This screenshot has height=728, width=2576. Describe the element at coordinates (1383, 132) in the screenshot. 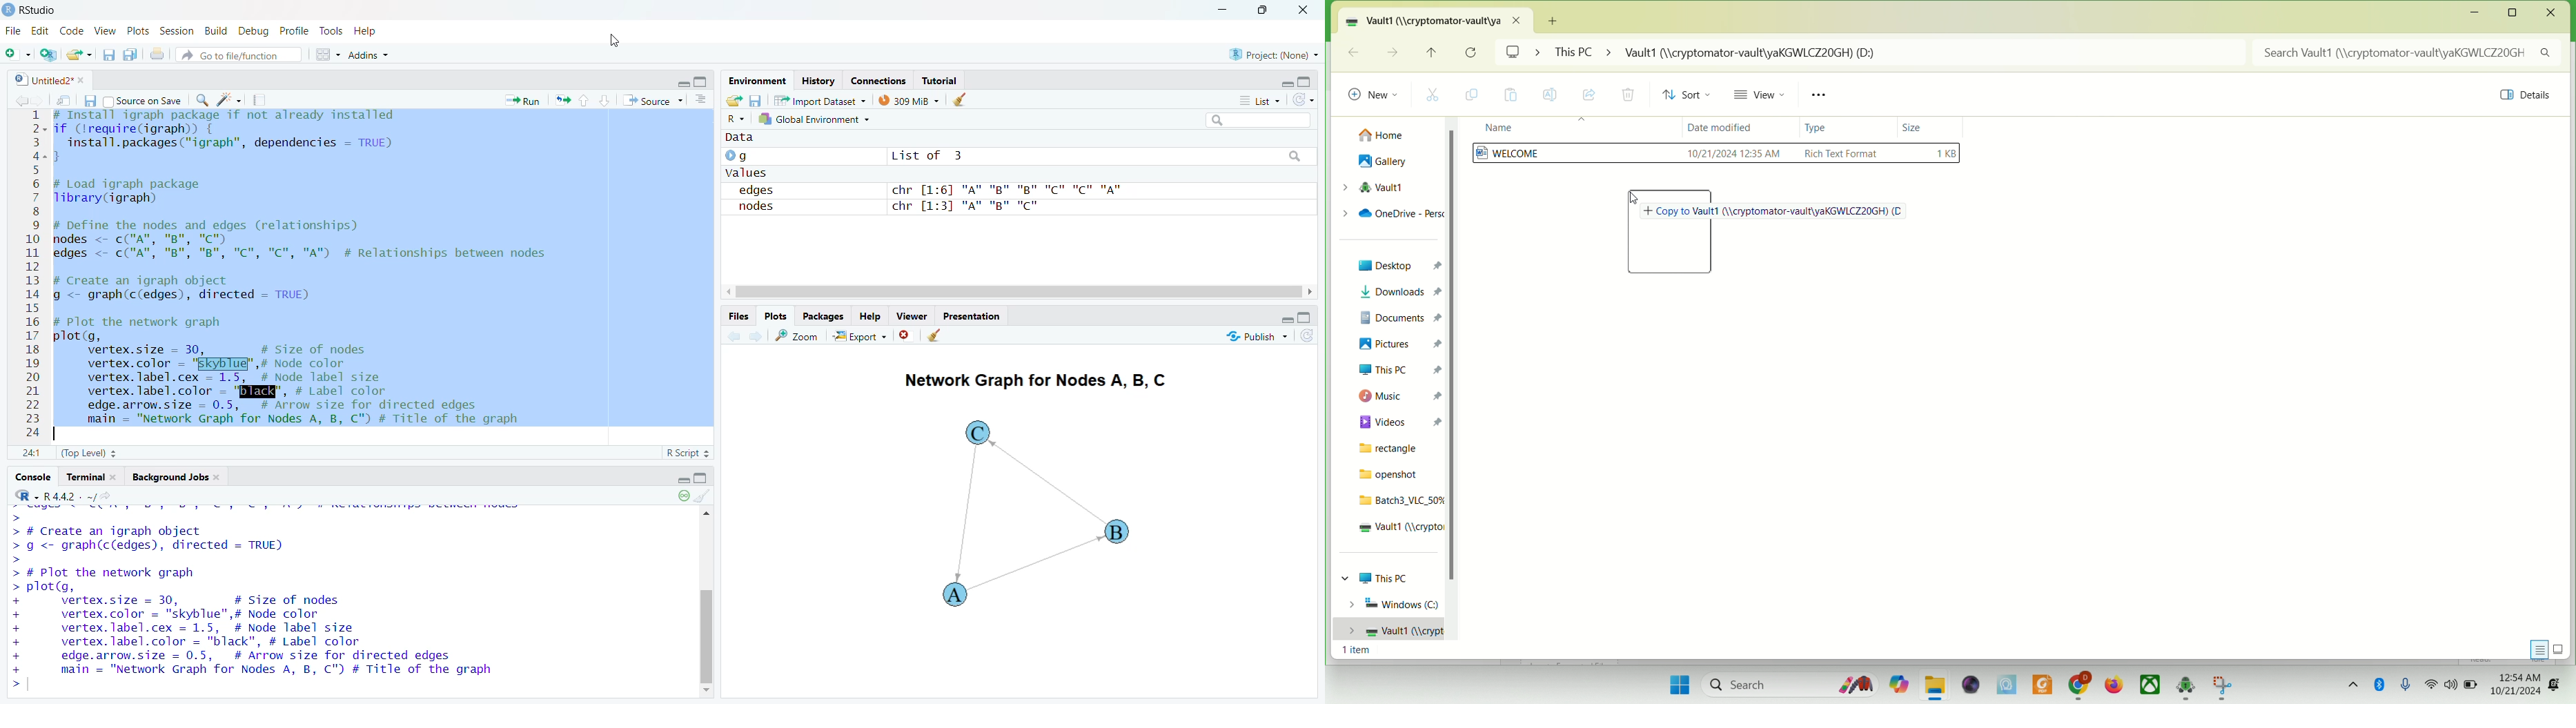

I see `home` at that location.